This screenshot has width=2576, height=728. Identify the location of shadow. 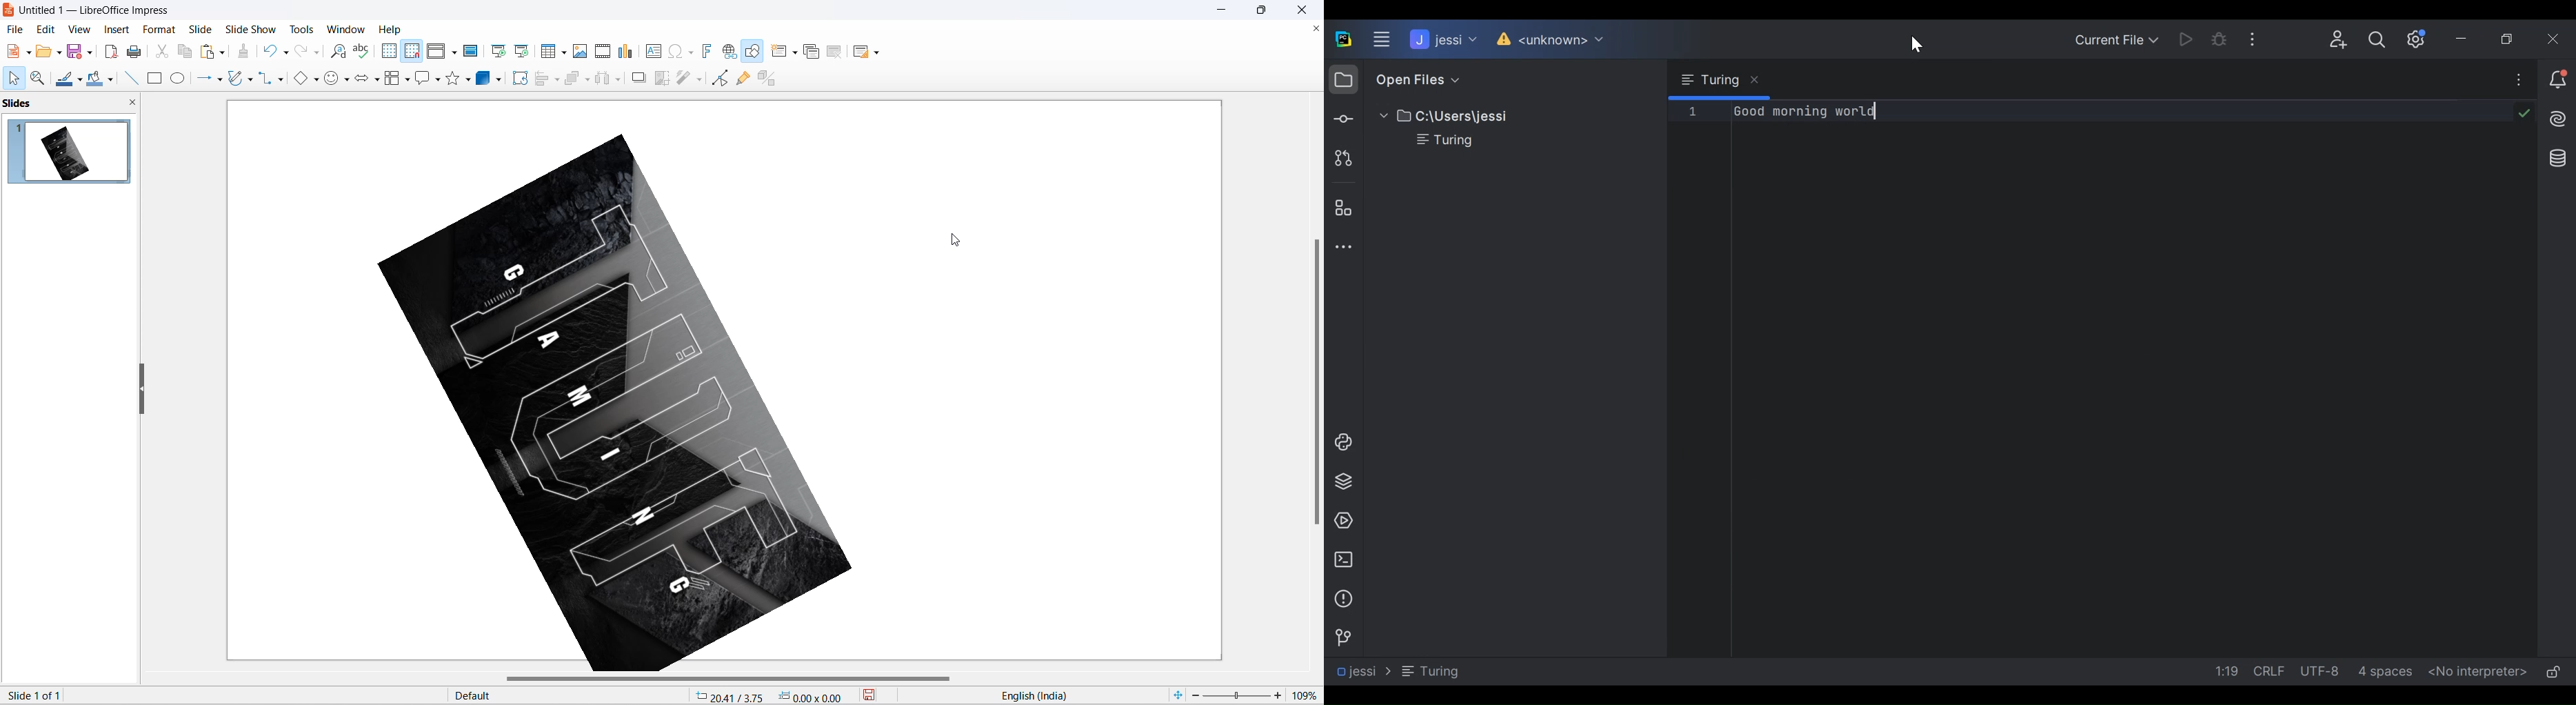
(639, 77).